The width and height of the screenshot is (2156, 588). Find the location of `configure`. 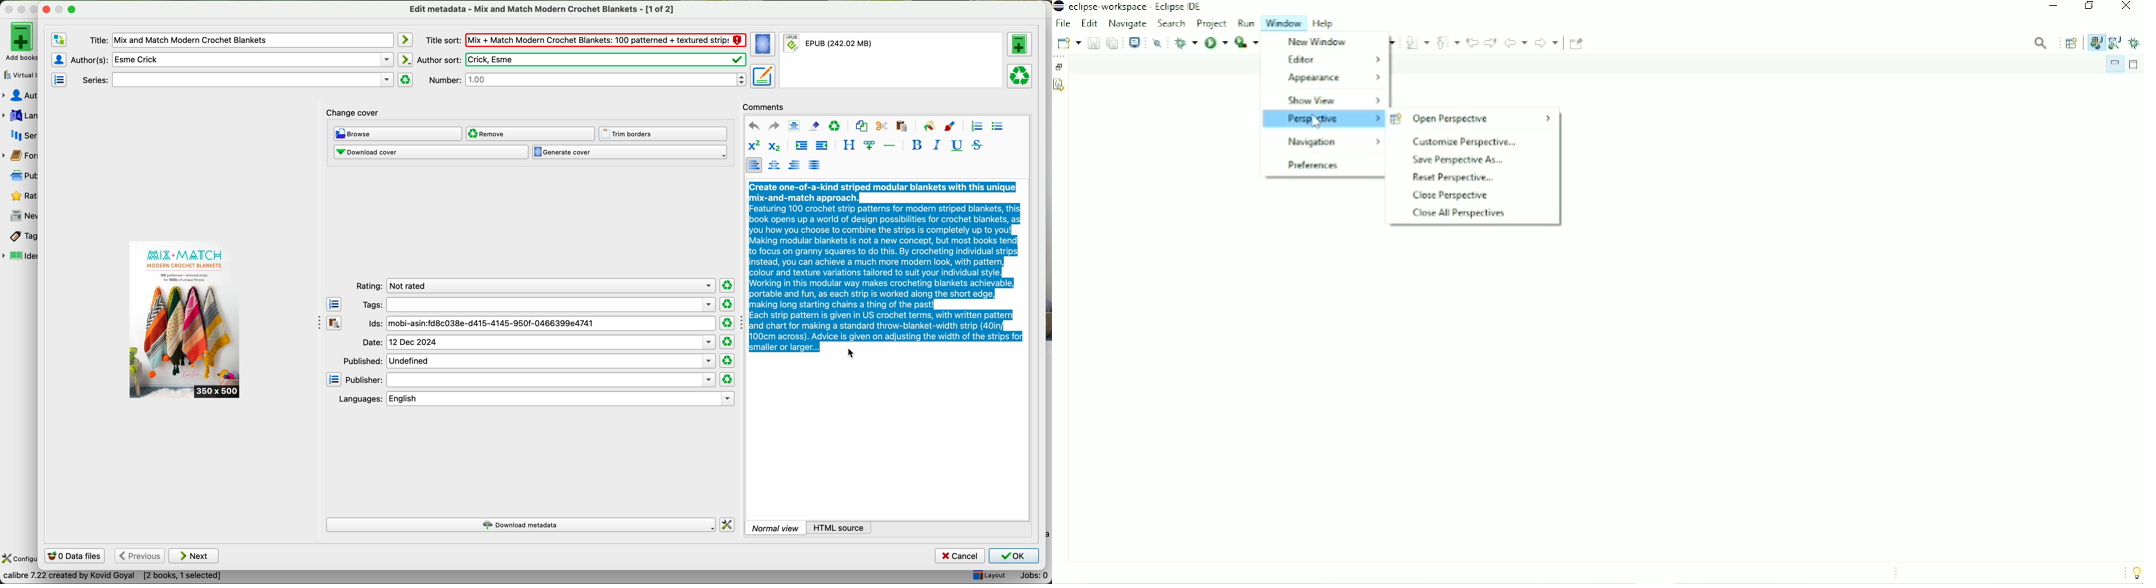

configure is located at coordinates (19, 559).